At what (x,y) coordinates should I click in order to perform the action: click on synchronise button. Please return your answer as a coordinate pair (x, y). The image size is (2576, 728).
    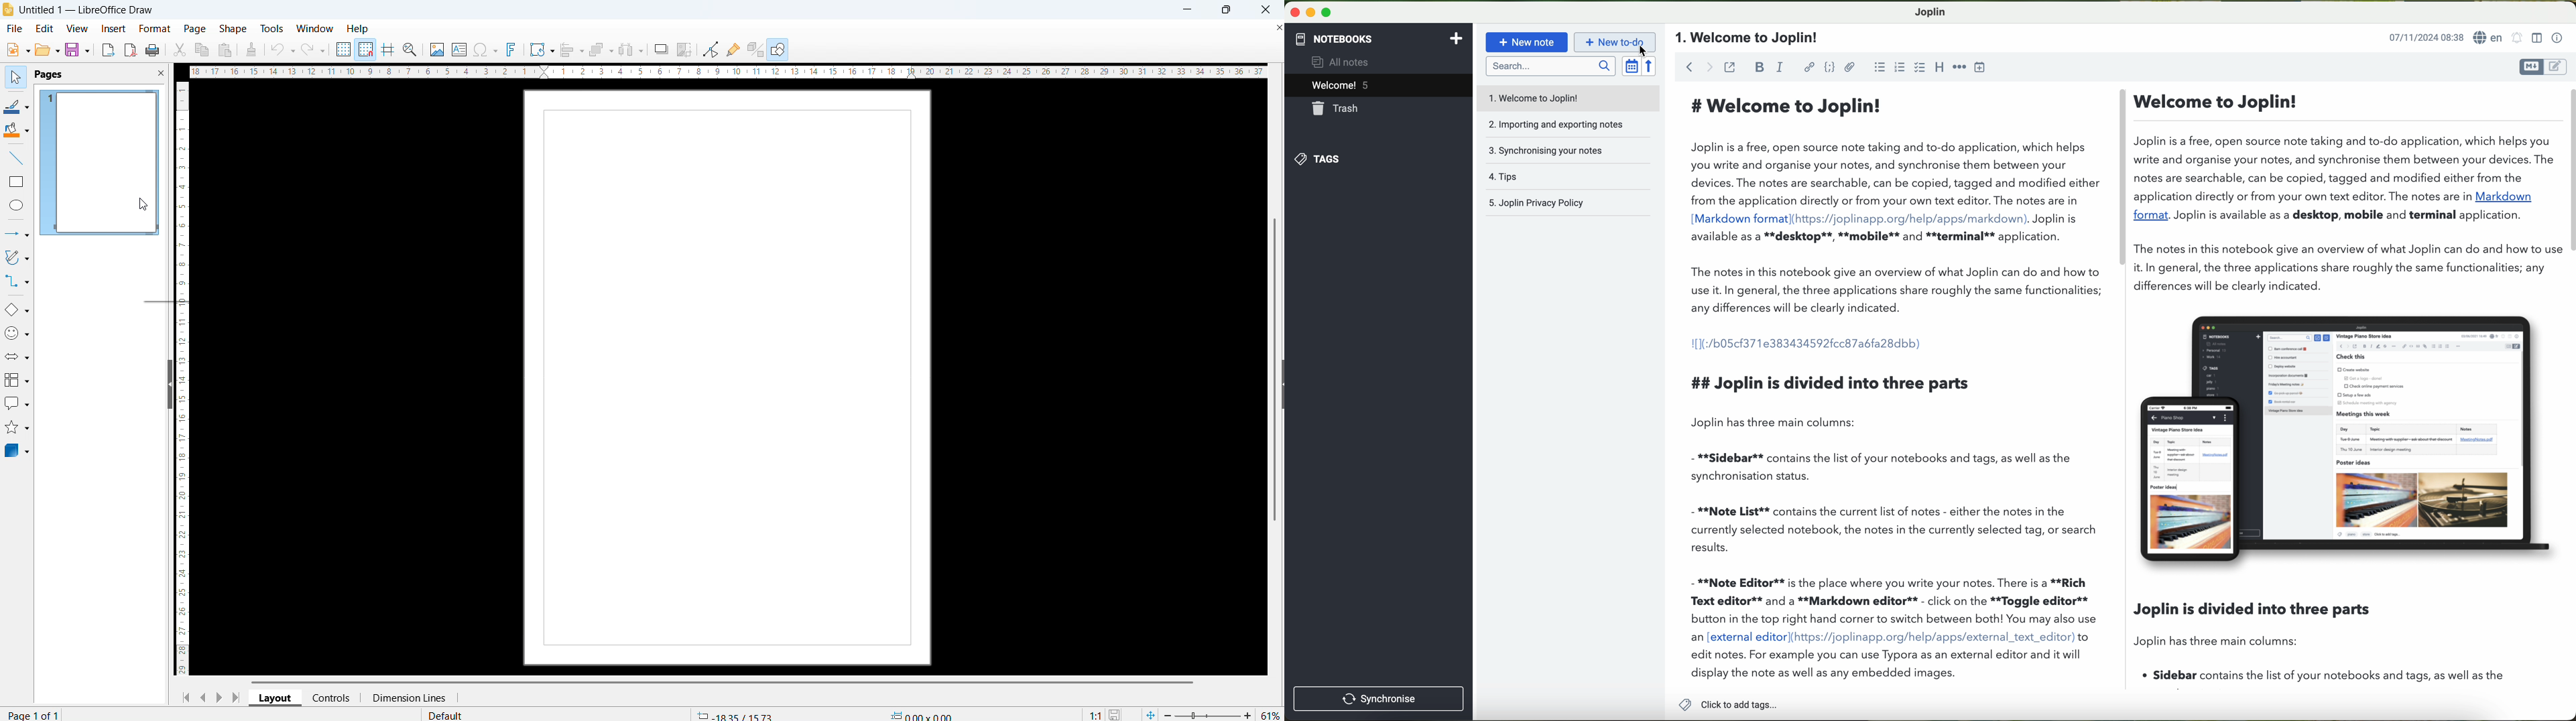
    Looking at the image, I should click on (1379, 698).